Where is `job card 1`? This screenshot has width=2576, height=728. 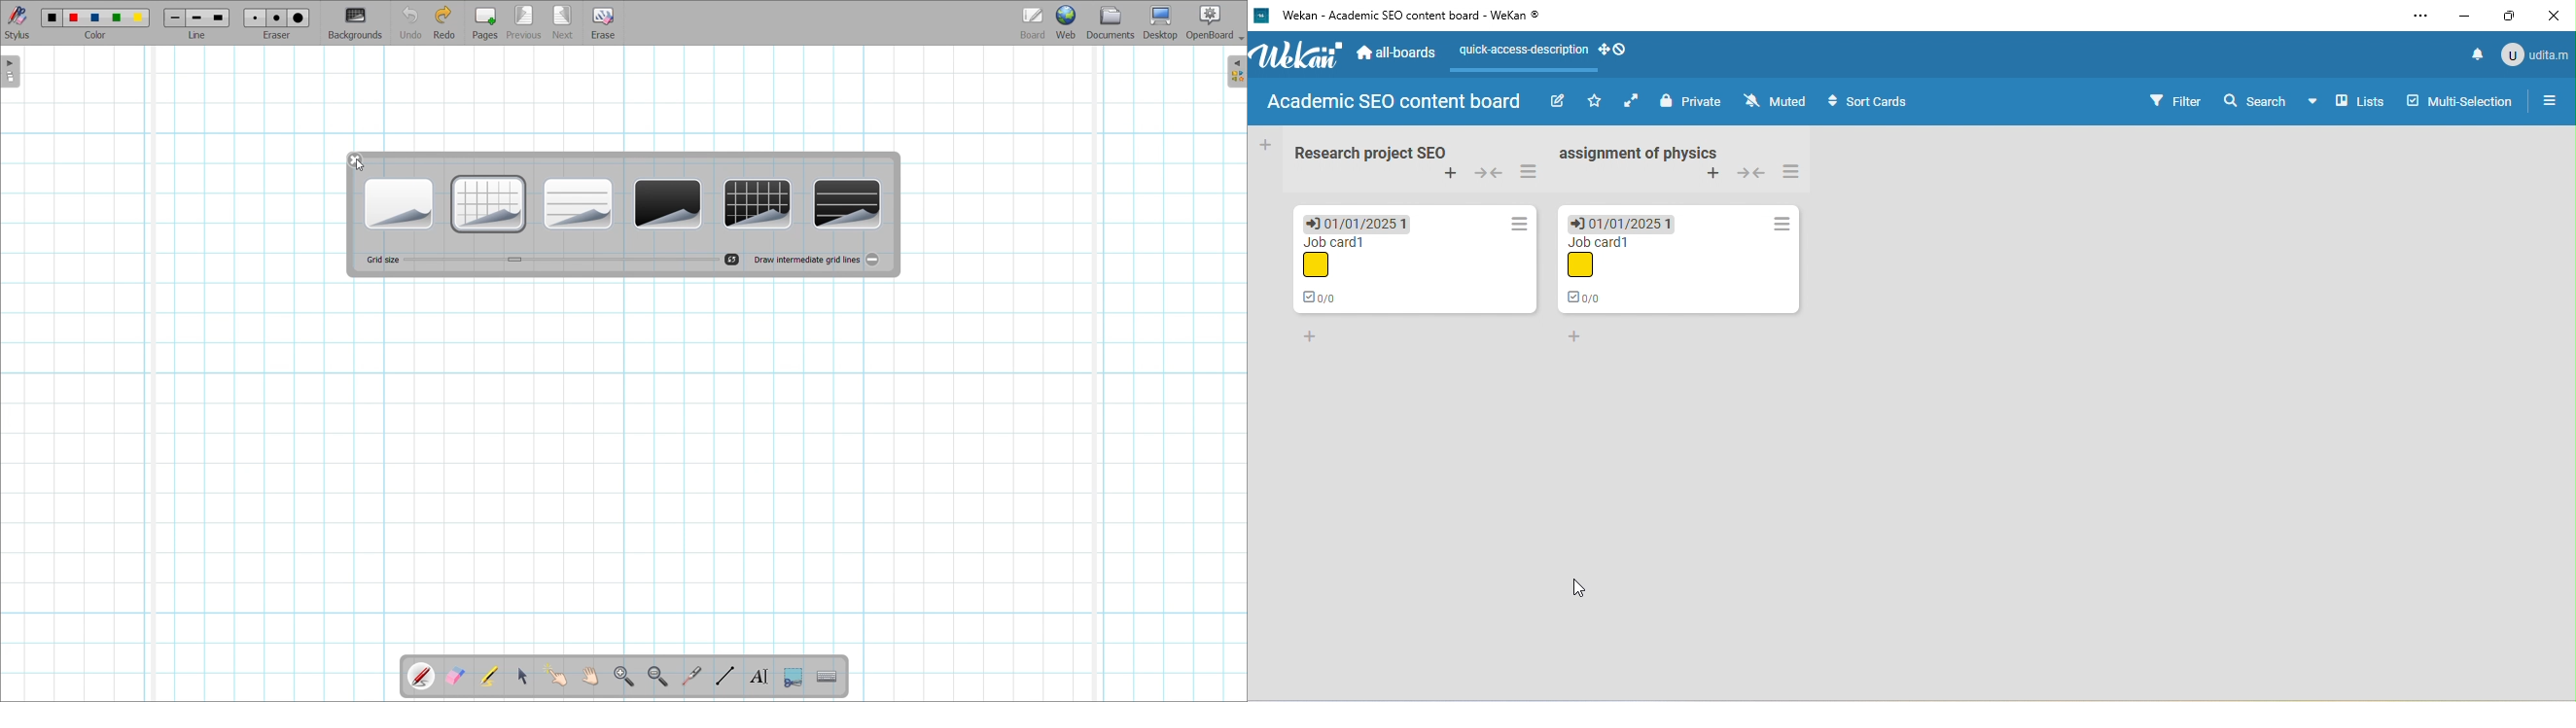 job card 1 is located at coordinates (1333, 258).